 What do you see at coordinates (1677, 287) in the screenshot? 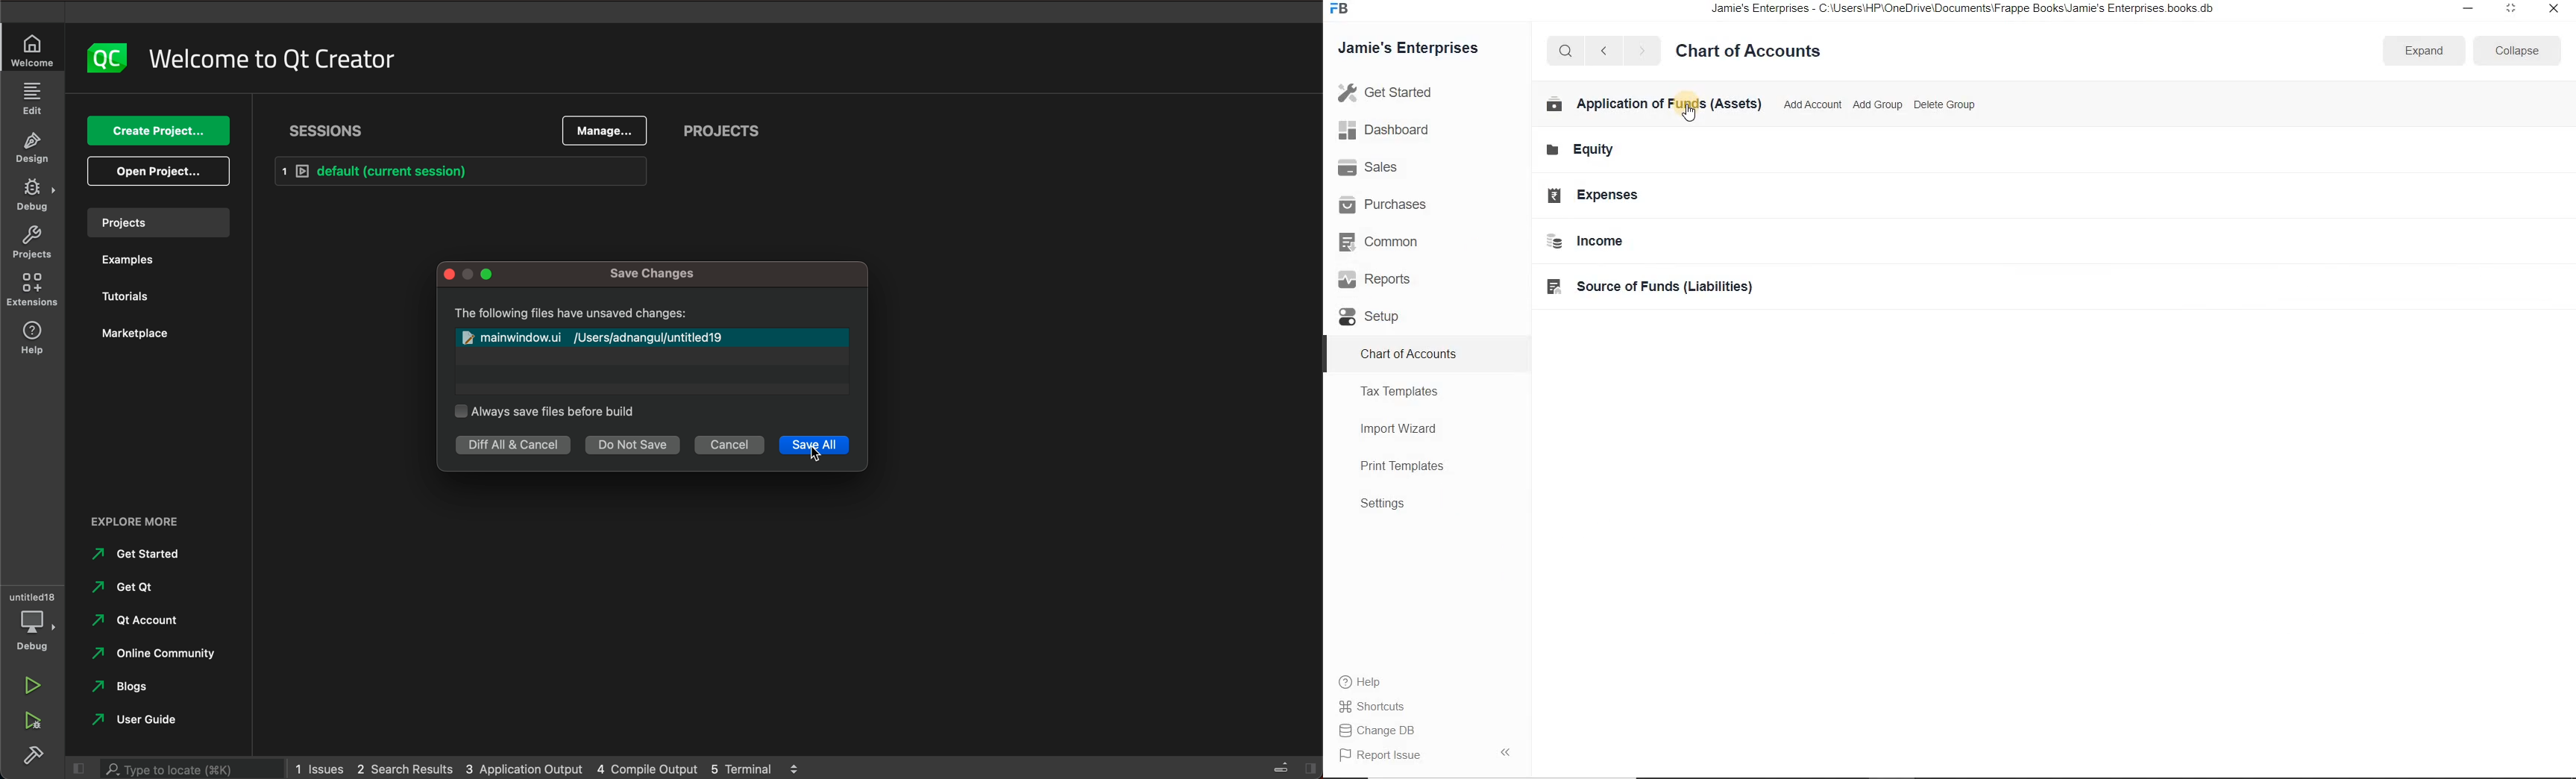
I see ` Source of Funds (Liabilities)` at bounding box center [1677, 287].